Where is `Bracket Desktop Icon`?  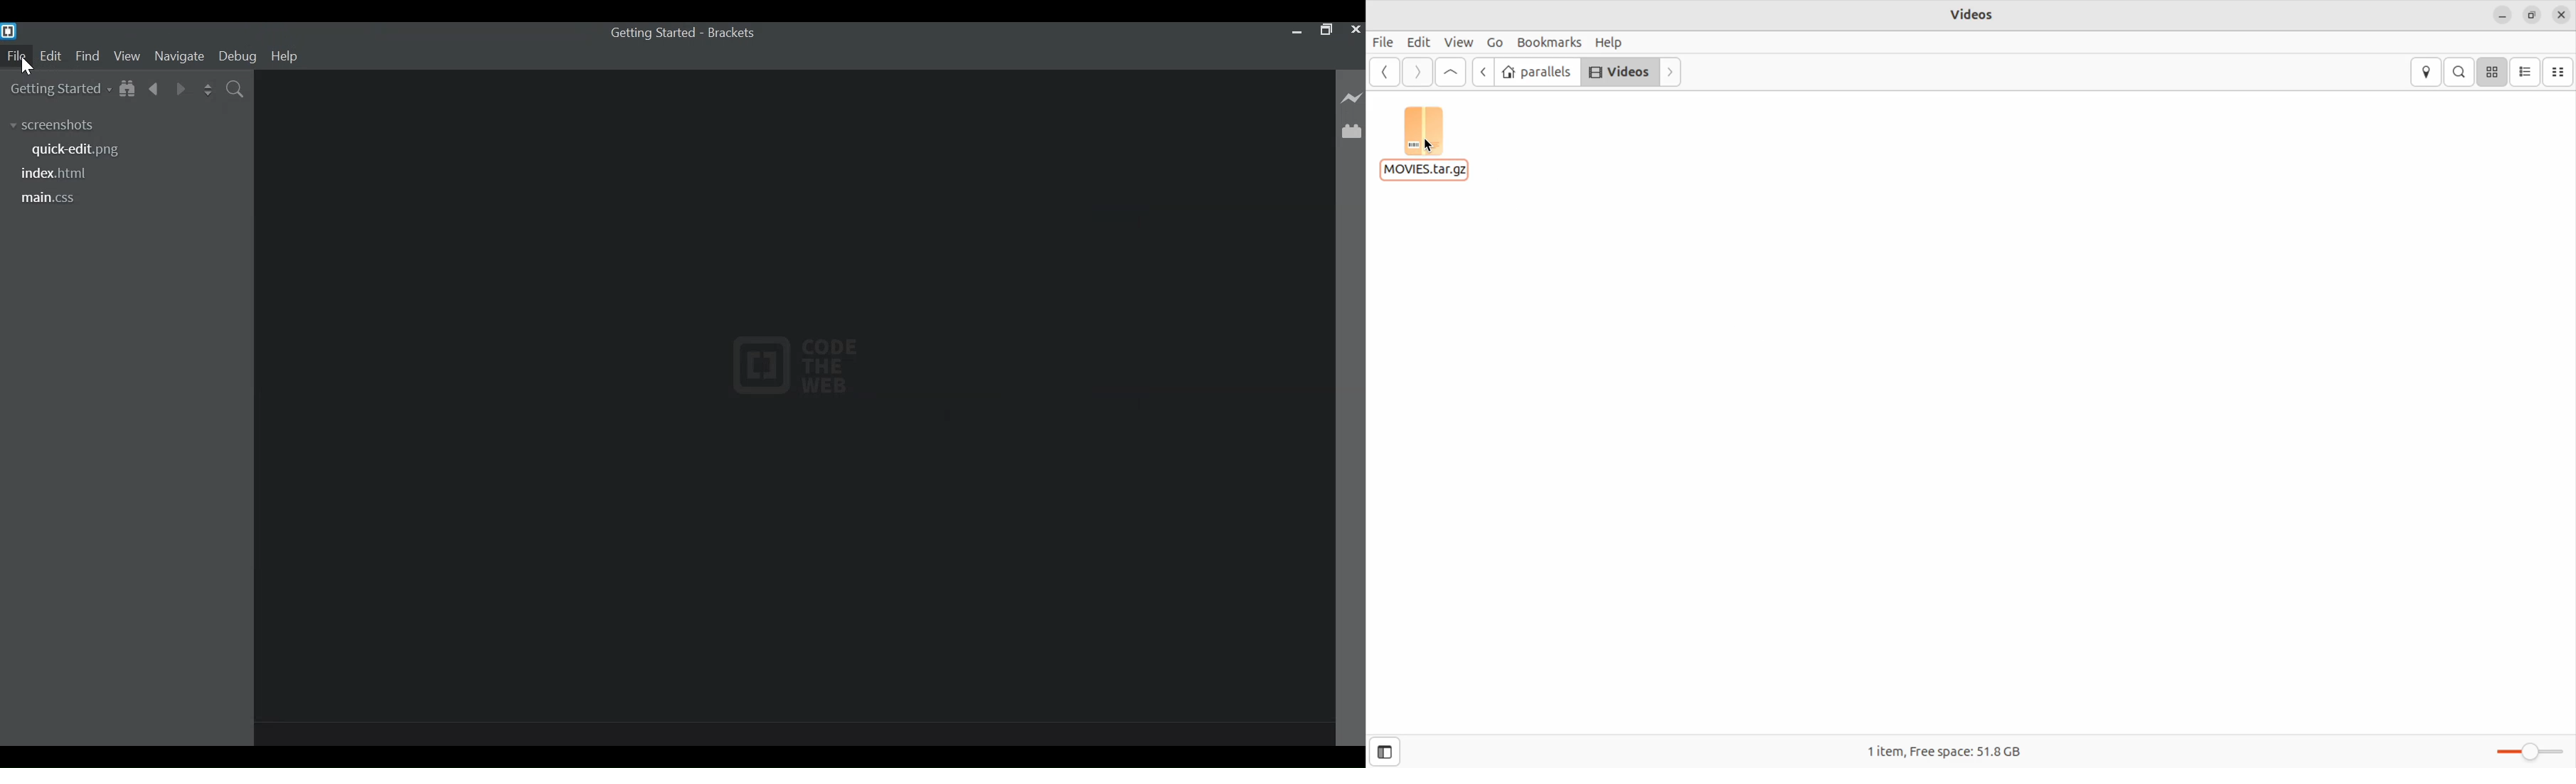
Bracket Desktop Icon is located at coordinates (10, 31).